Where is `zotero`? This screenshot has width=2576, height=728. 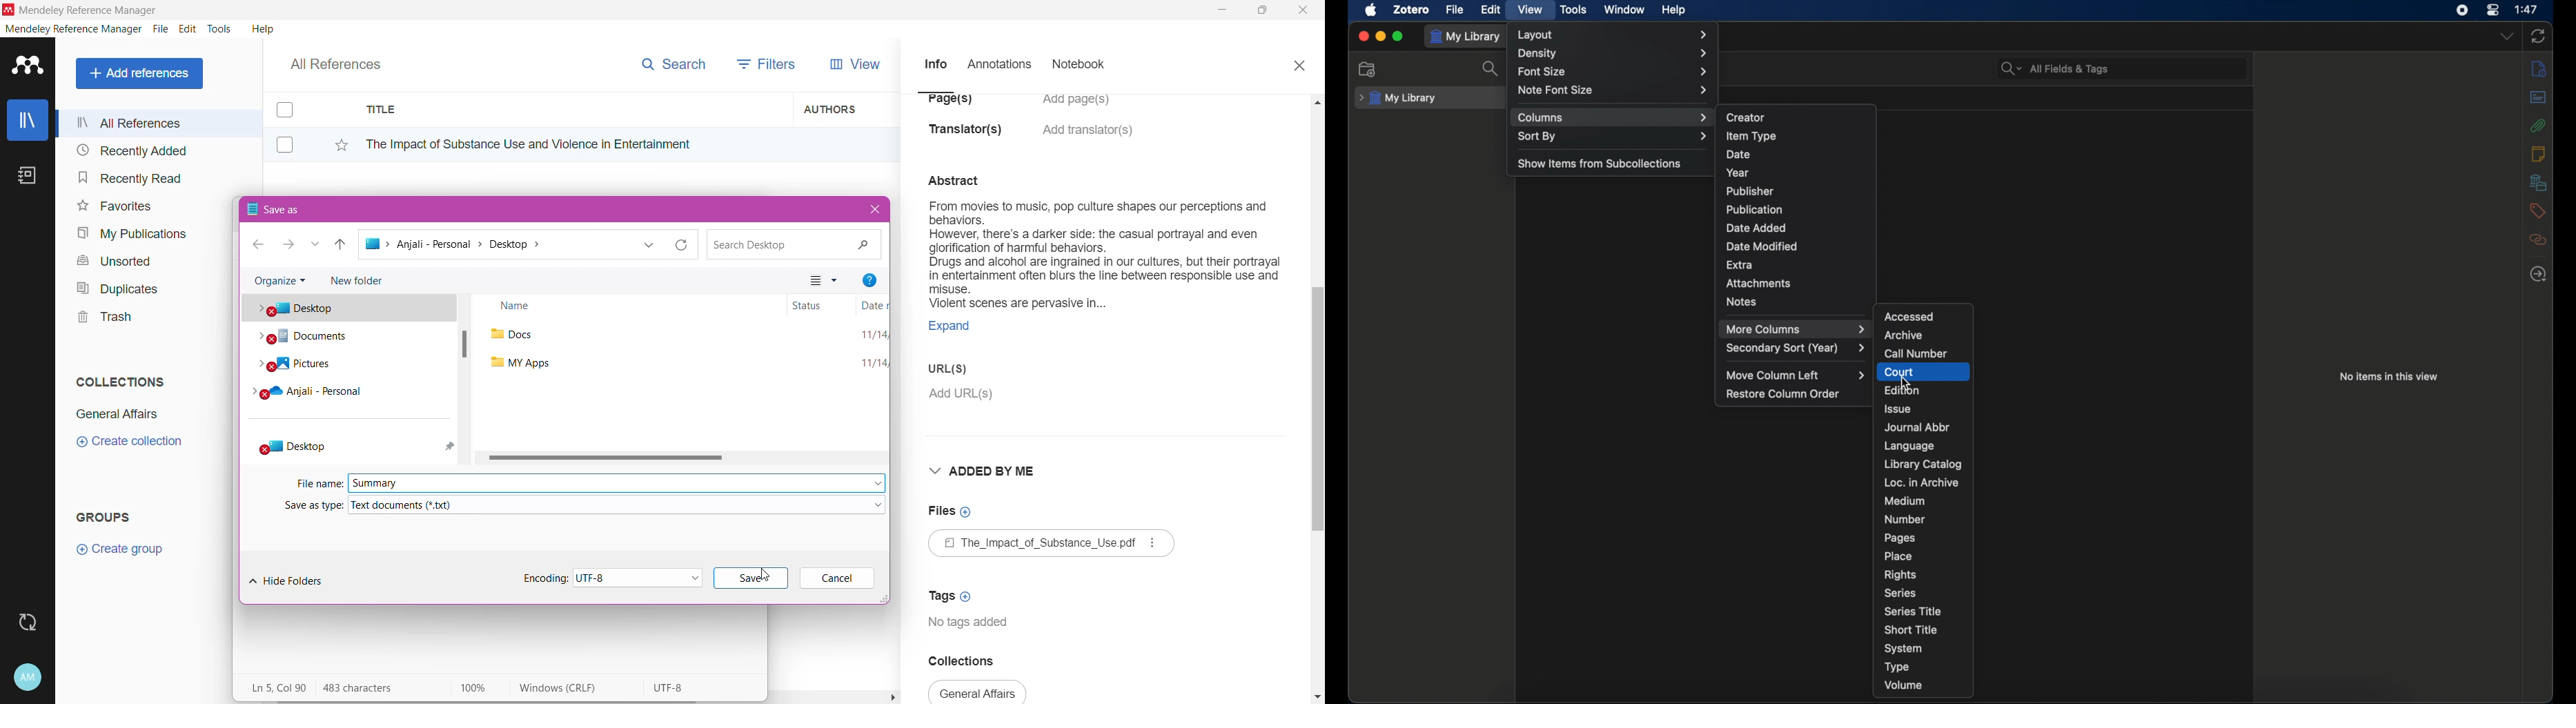
zotero is located at coordinates (1410, 9).